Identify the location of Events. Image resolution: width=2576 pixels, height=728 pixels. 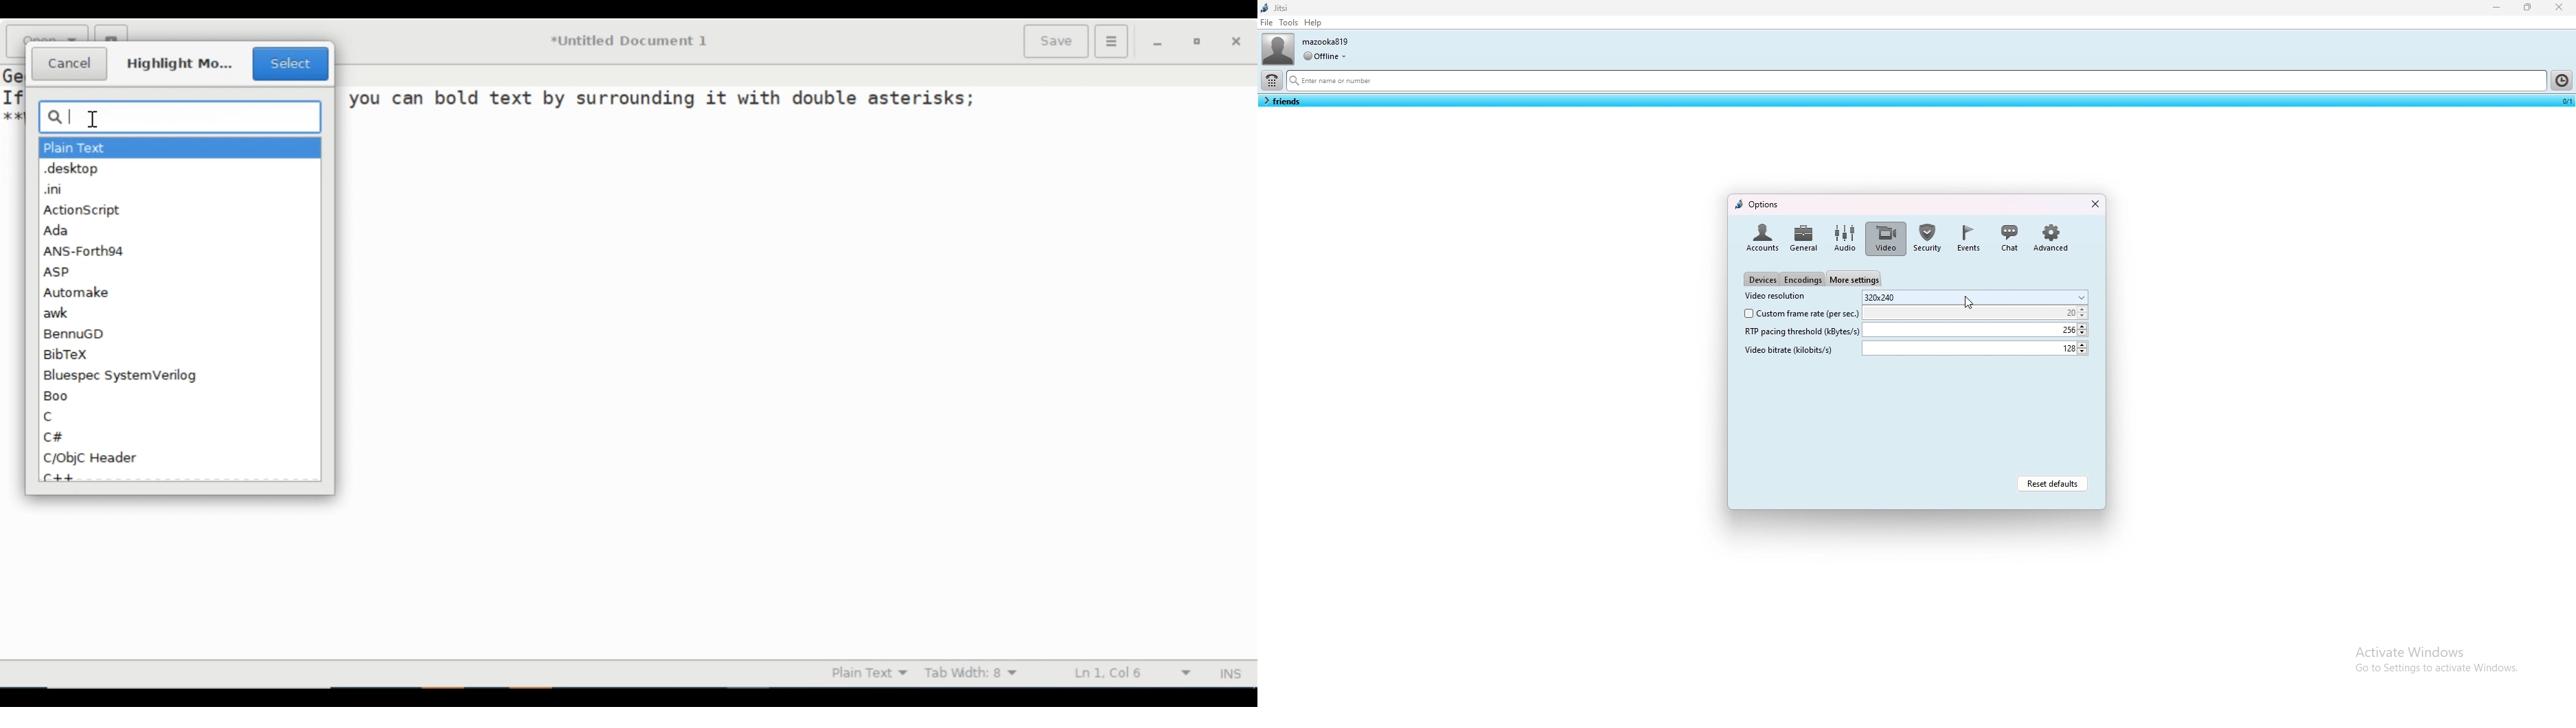
(1968, 237).